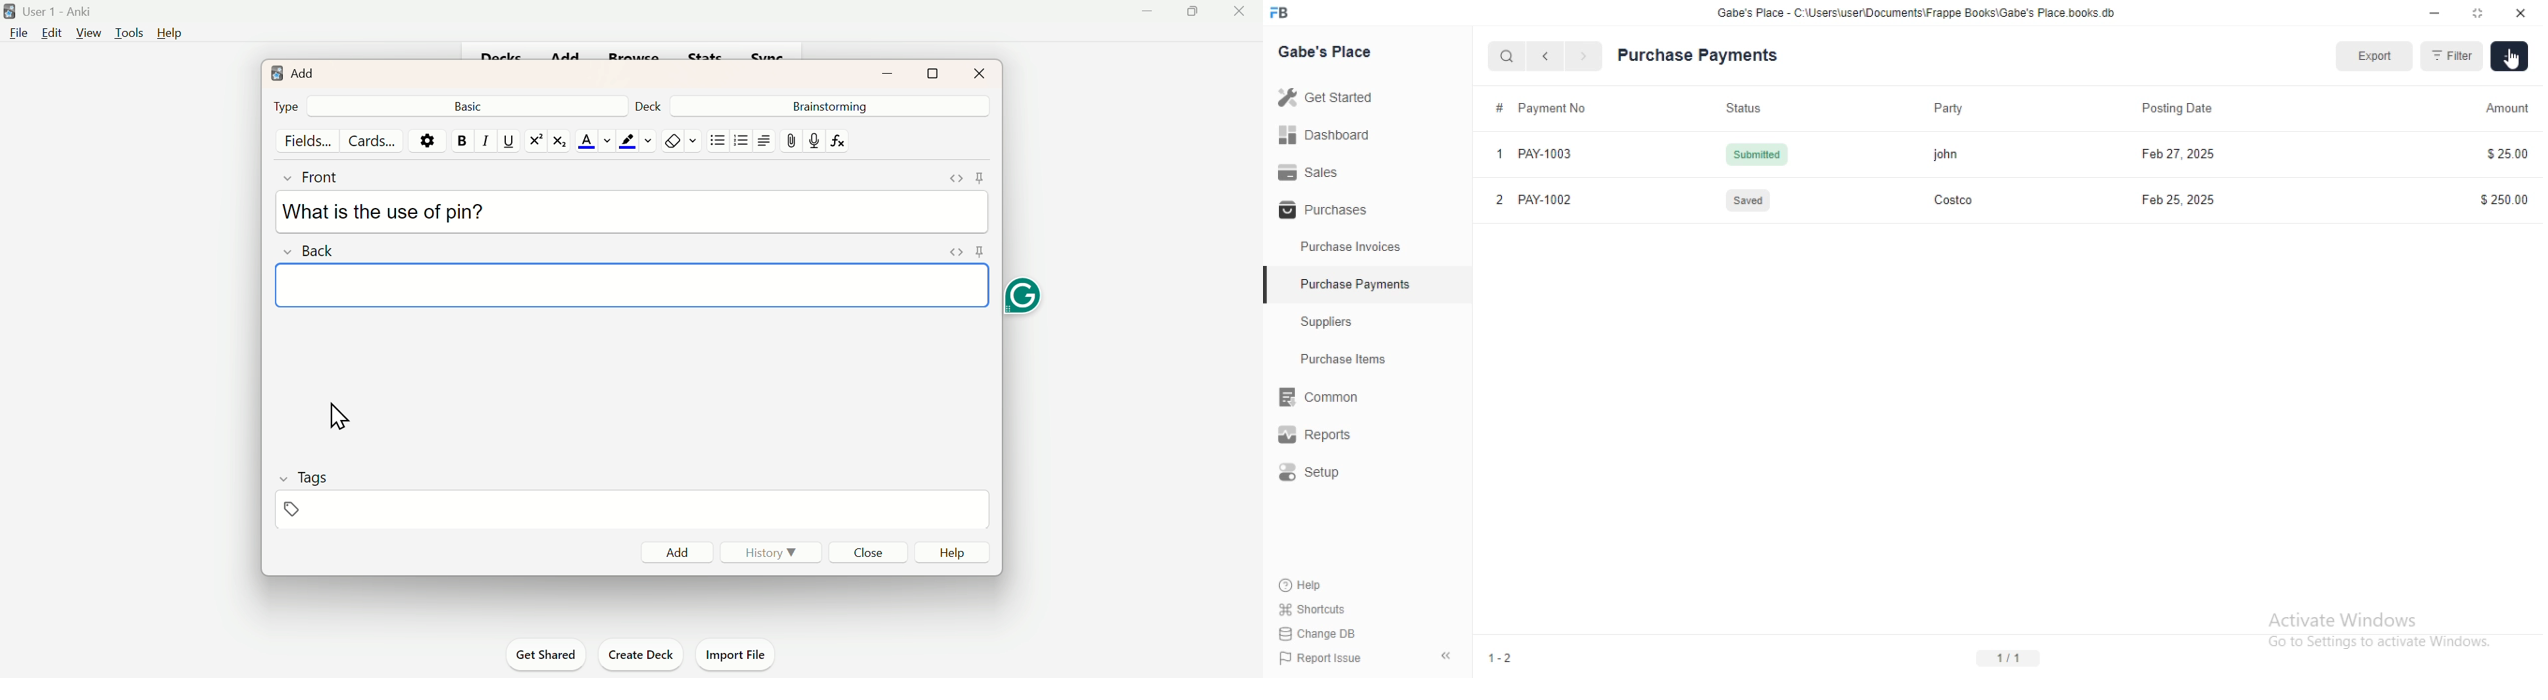  Describe the element at coordinates (1271, 287) in the screenshot. I see `selected` at that location.